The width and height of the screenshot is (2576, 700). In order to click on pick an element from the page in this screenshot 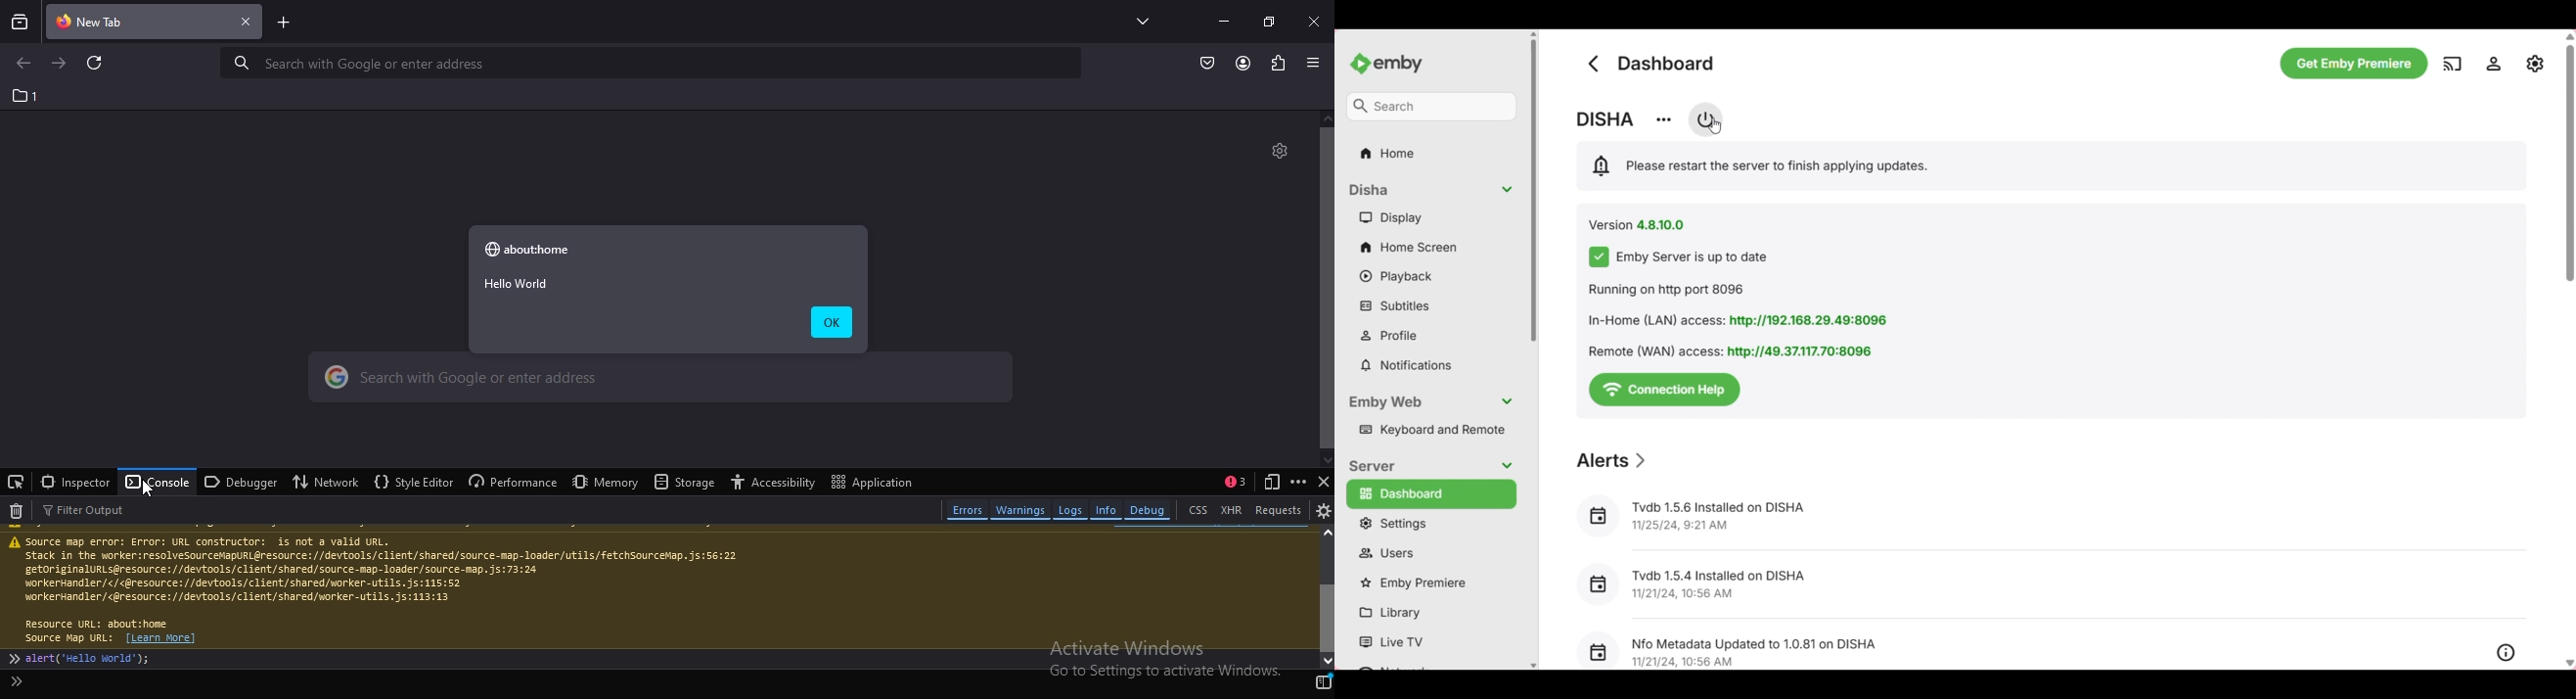, I will do `click(16, 483)`.